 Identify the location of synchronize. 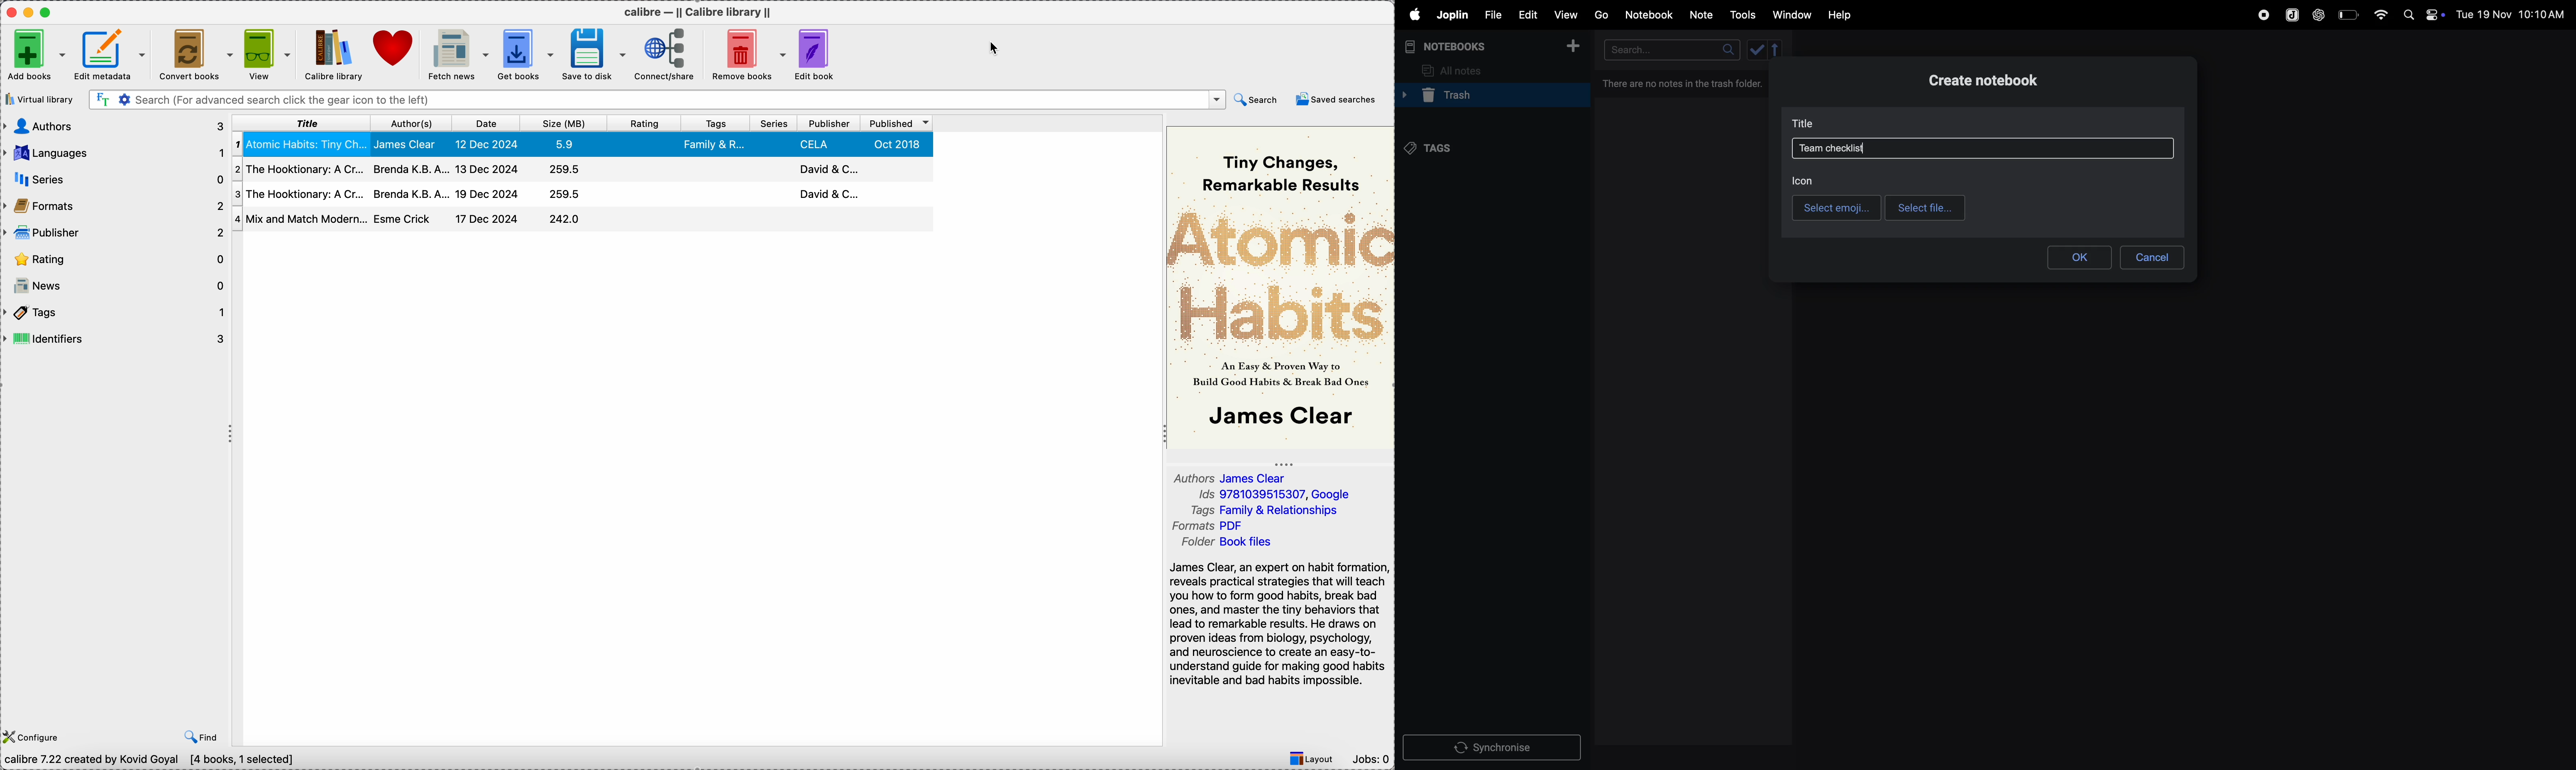
(1494, 747).